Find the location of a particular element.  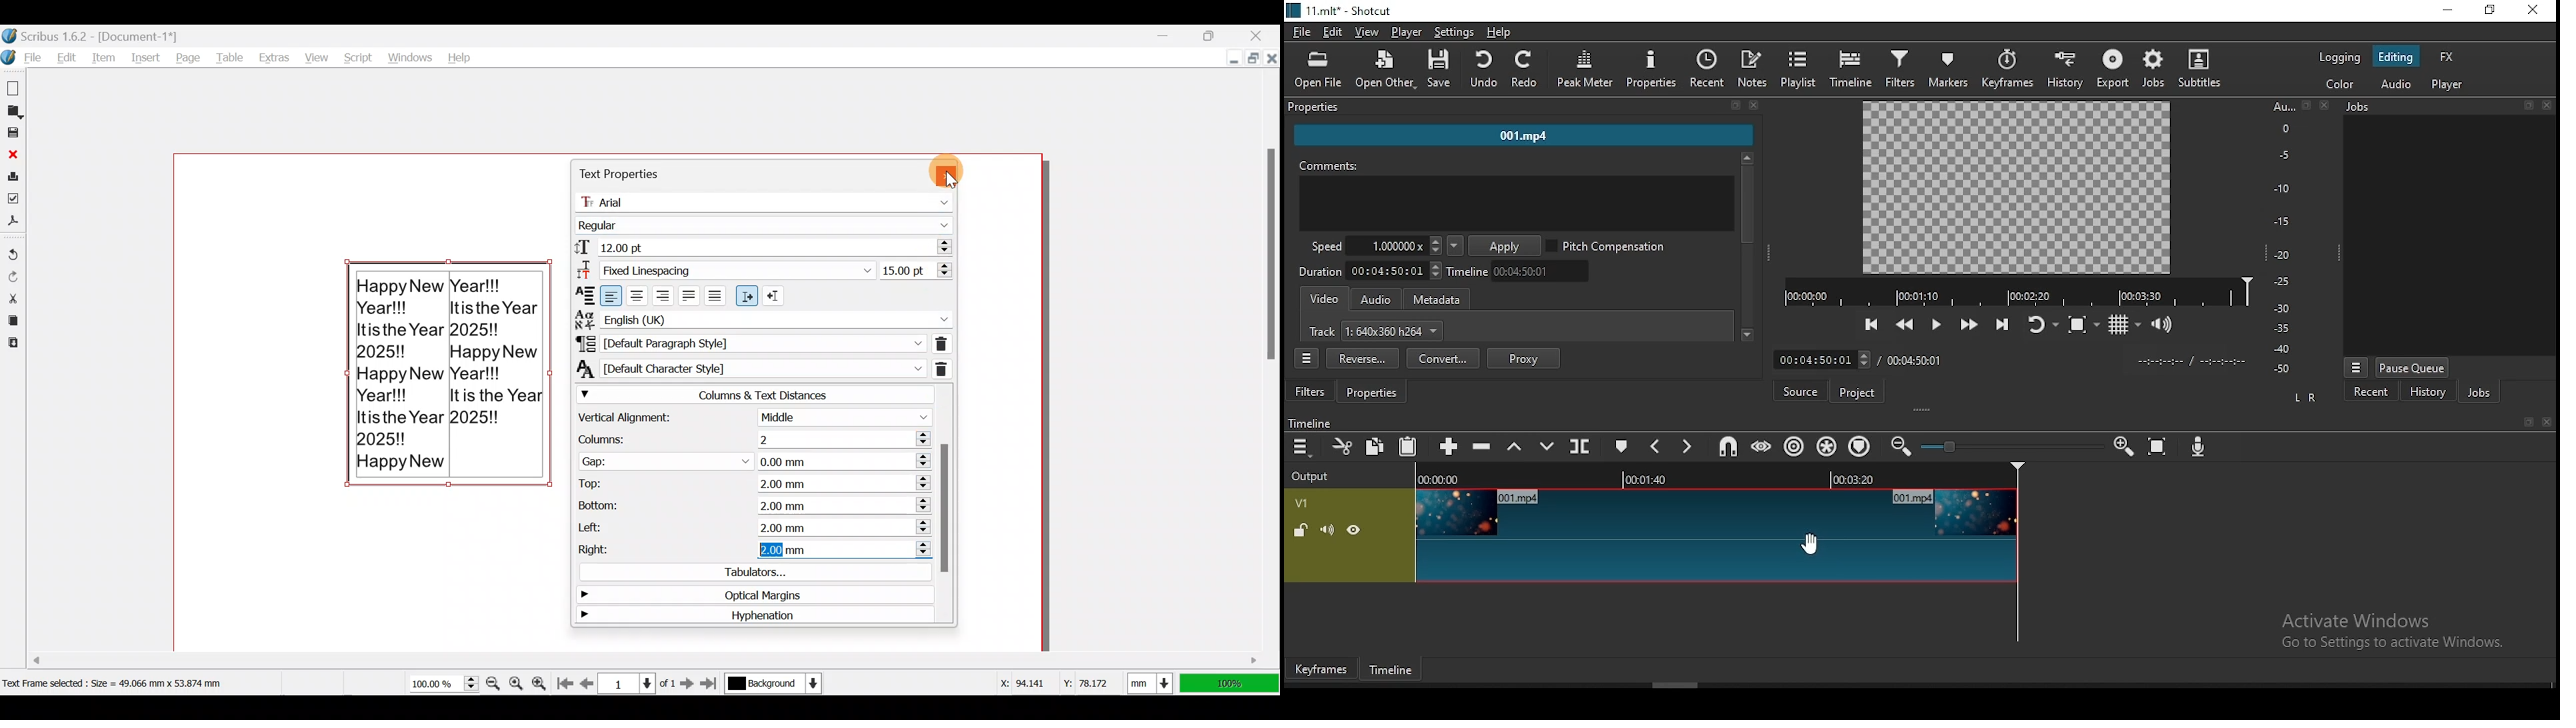

Remove direct paragraph formatting is located at coordinates (941, 342).